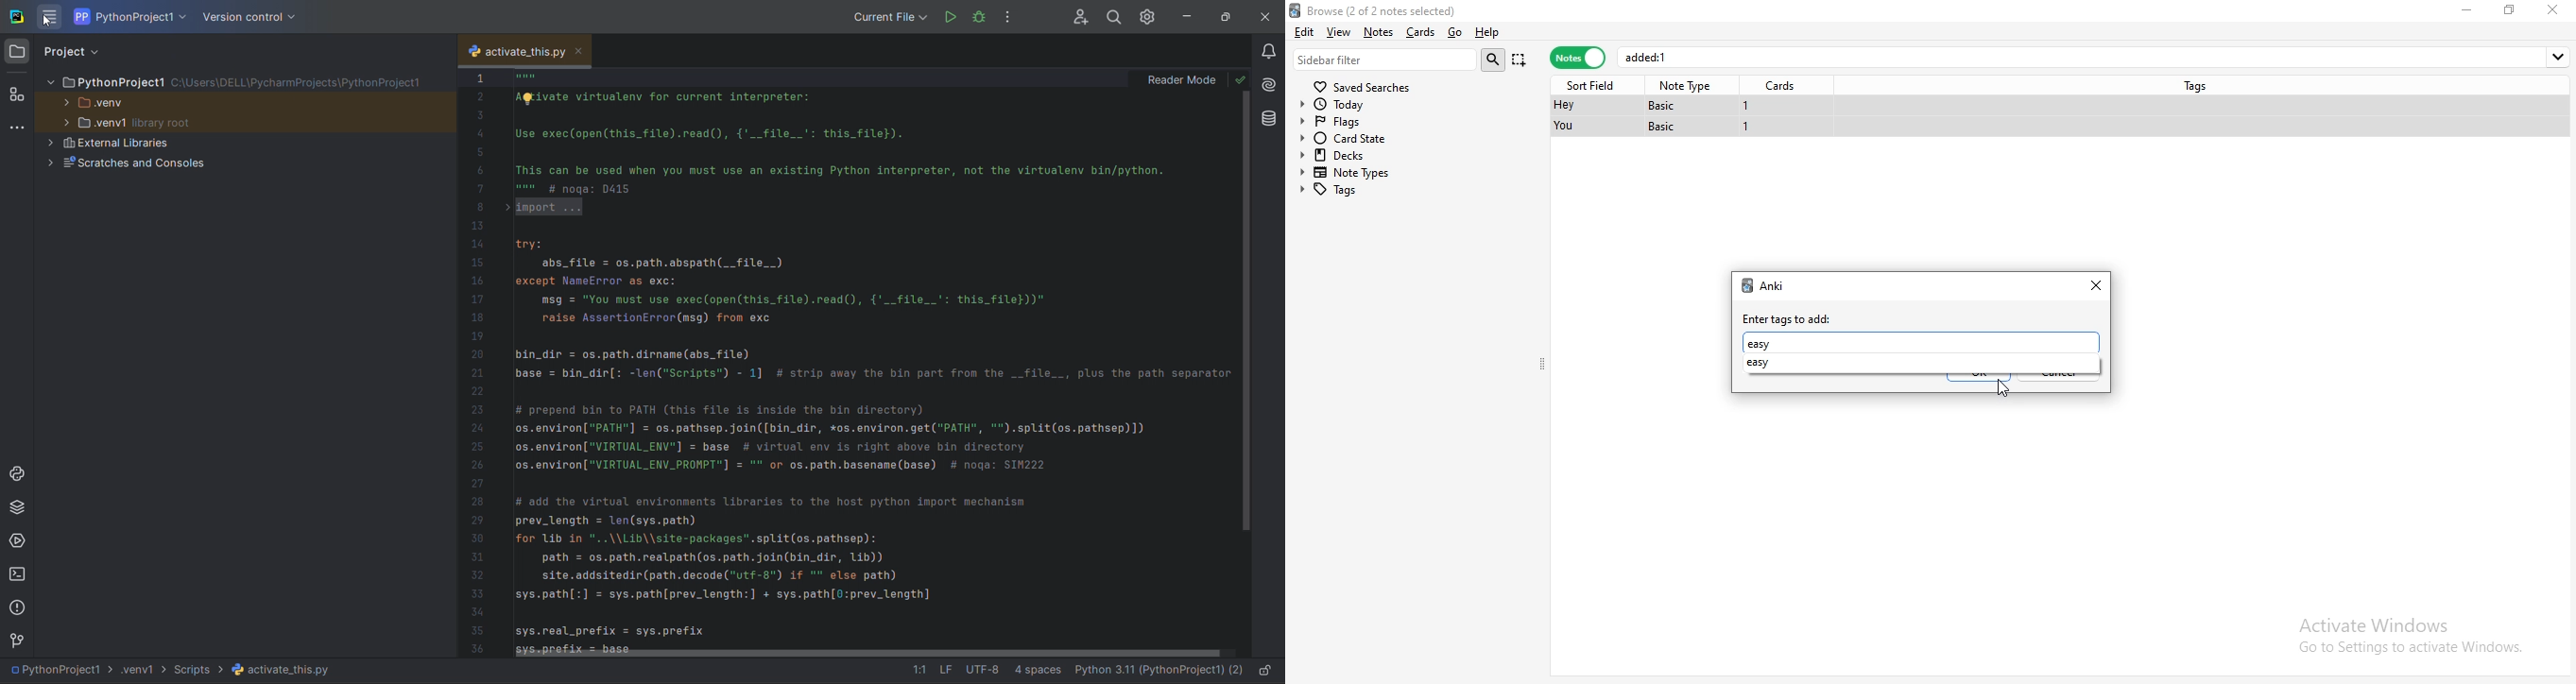  What do you see at coordinates (1784, 86) in the screenshot?
I see `cards` at bounding box center [1784, 86].